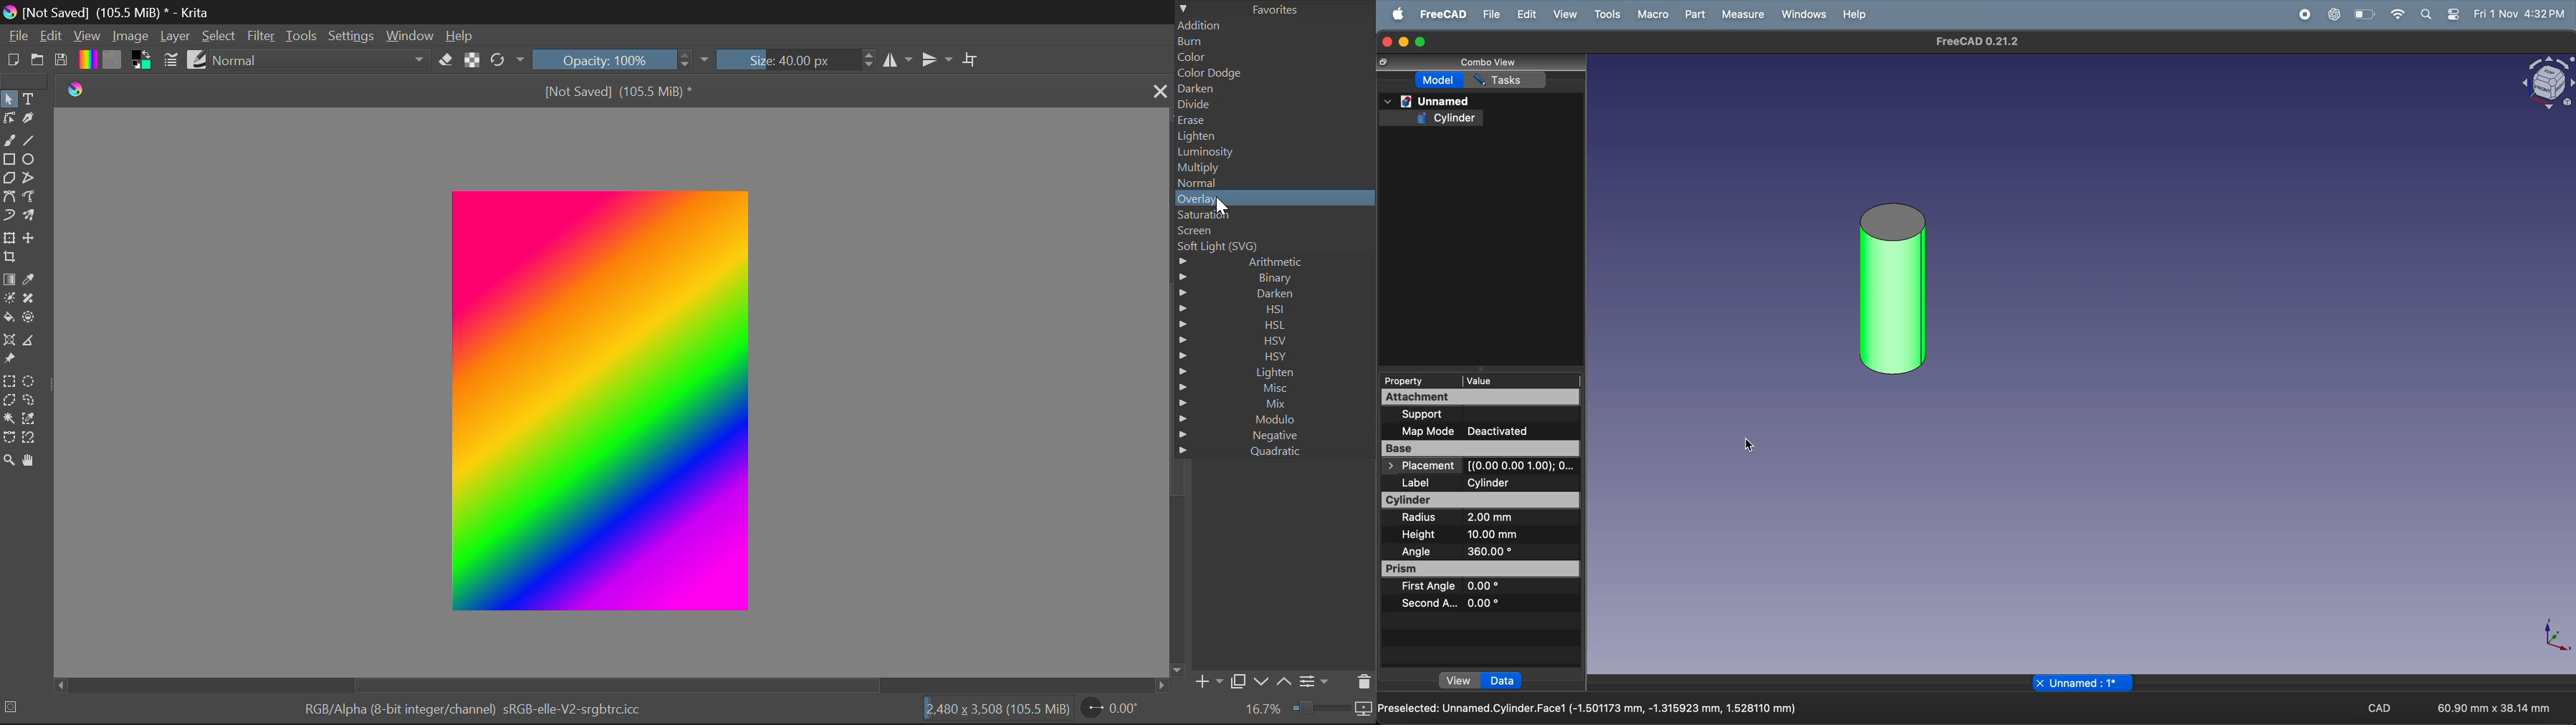 The image size is (2576, 728). What do you see at coordinates (1317, 683) in the screenshot?
I see `Settings` at bounding box center [1317, 683].